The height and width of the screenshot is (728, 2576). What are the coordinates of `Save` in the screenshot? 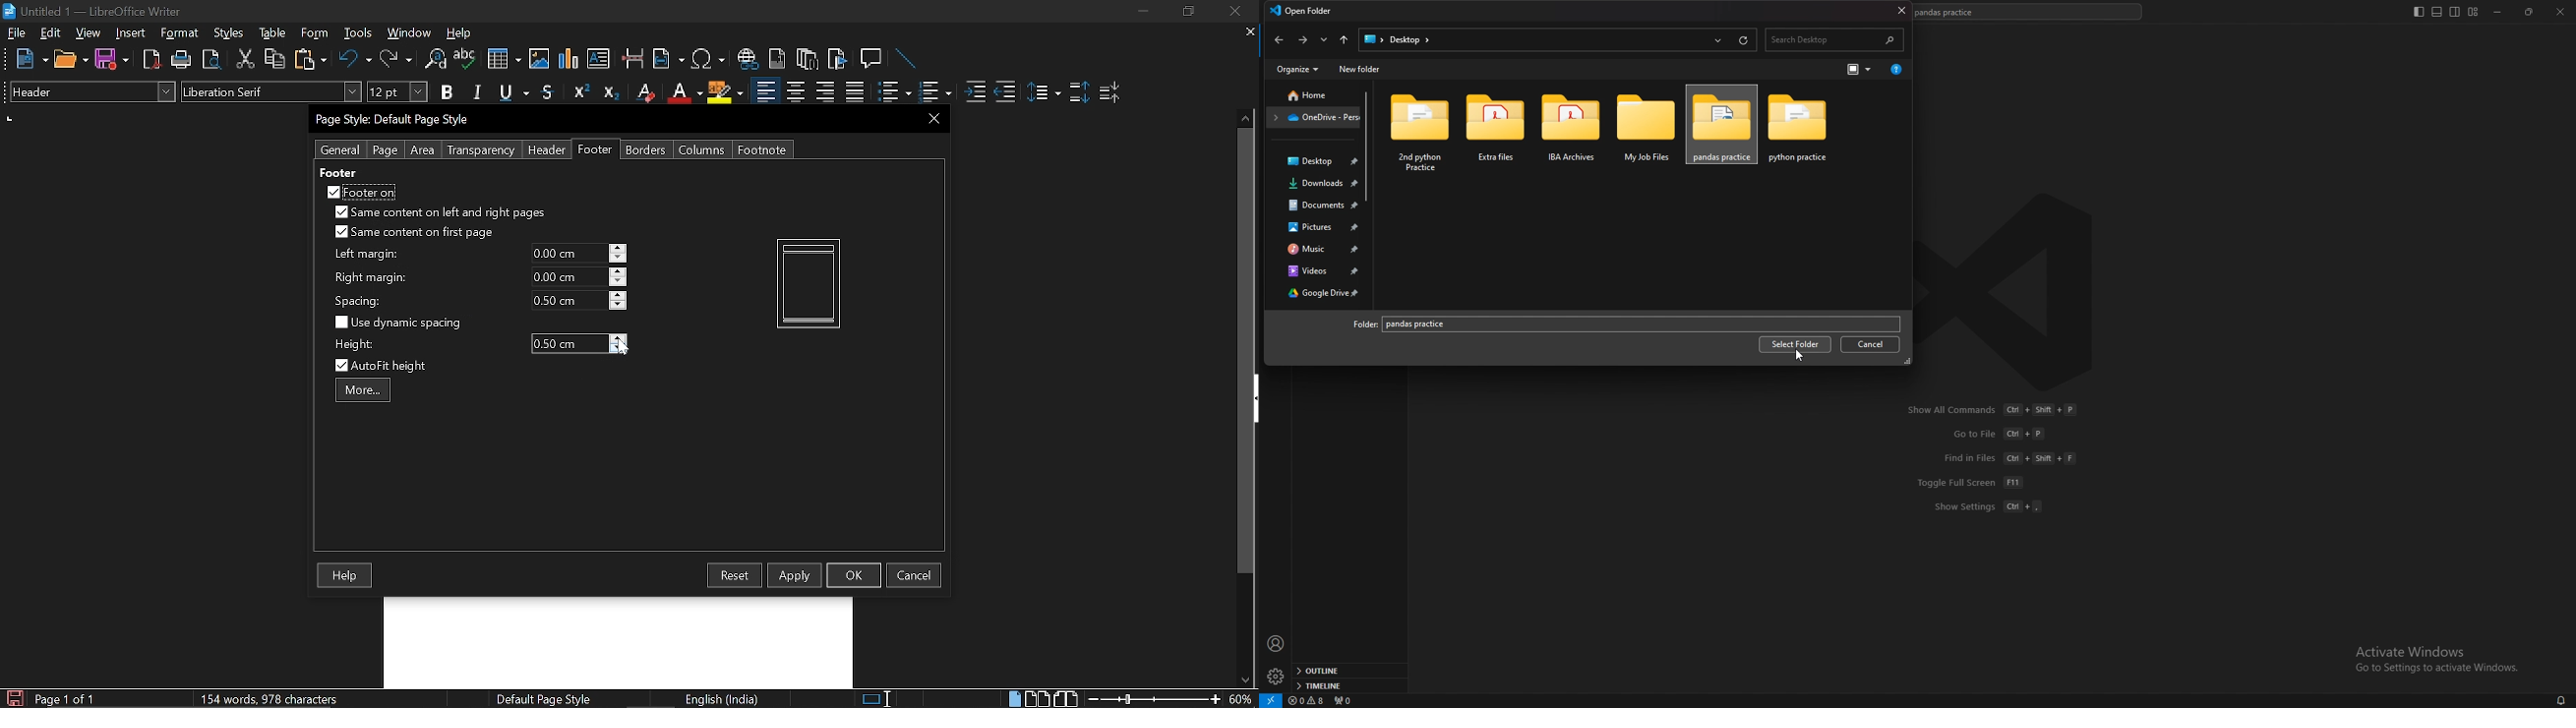 It's located at (112, 60).